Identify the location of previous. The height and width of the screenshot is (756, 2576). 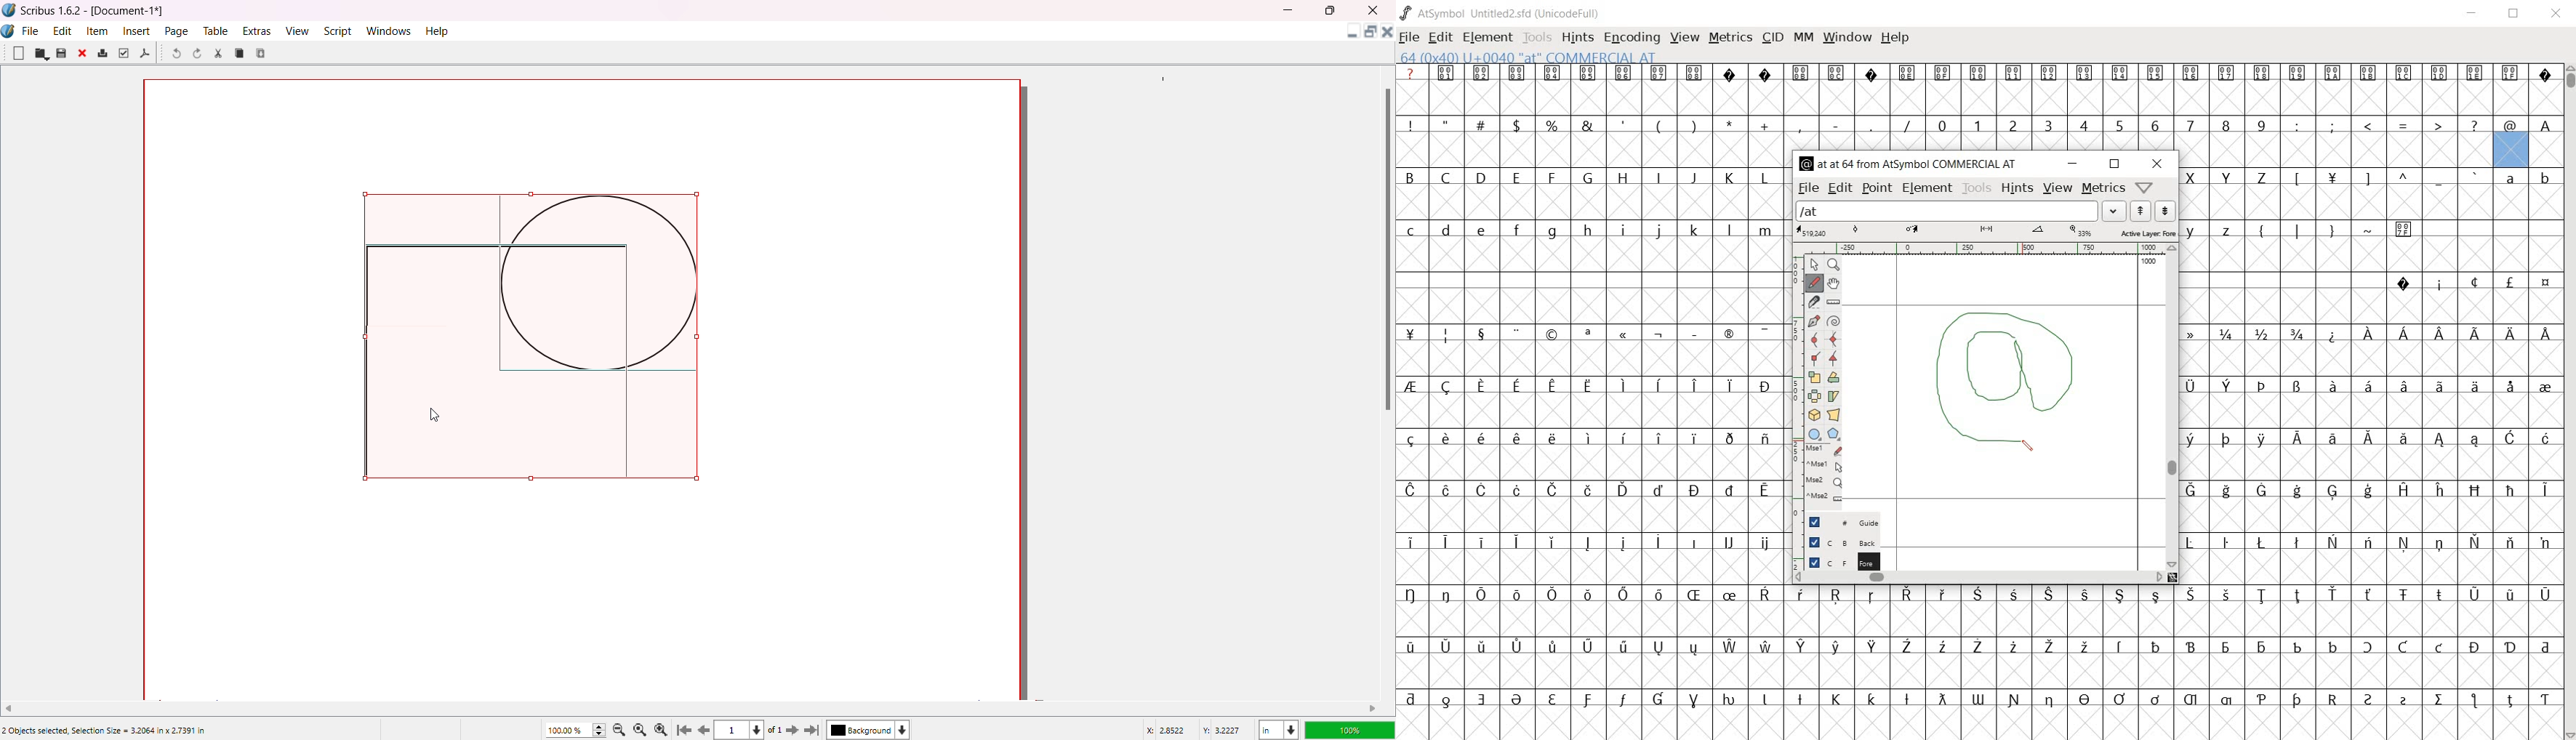
(706, 732).